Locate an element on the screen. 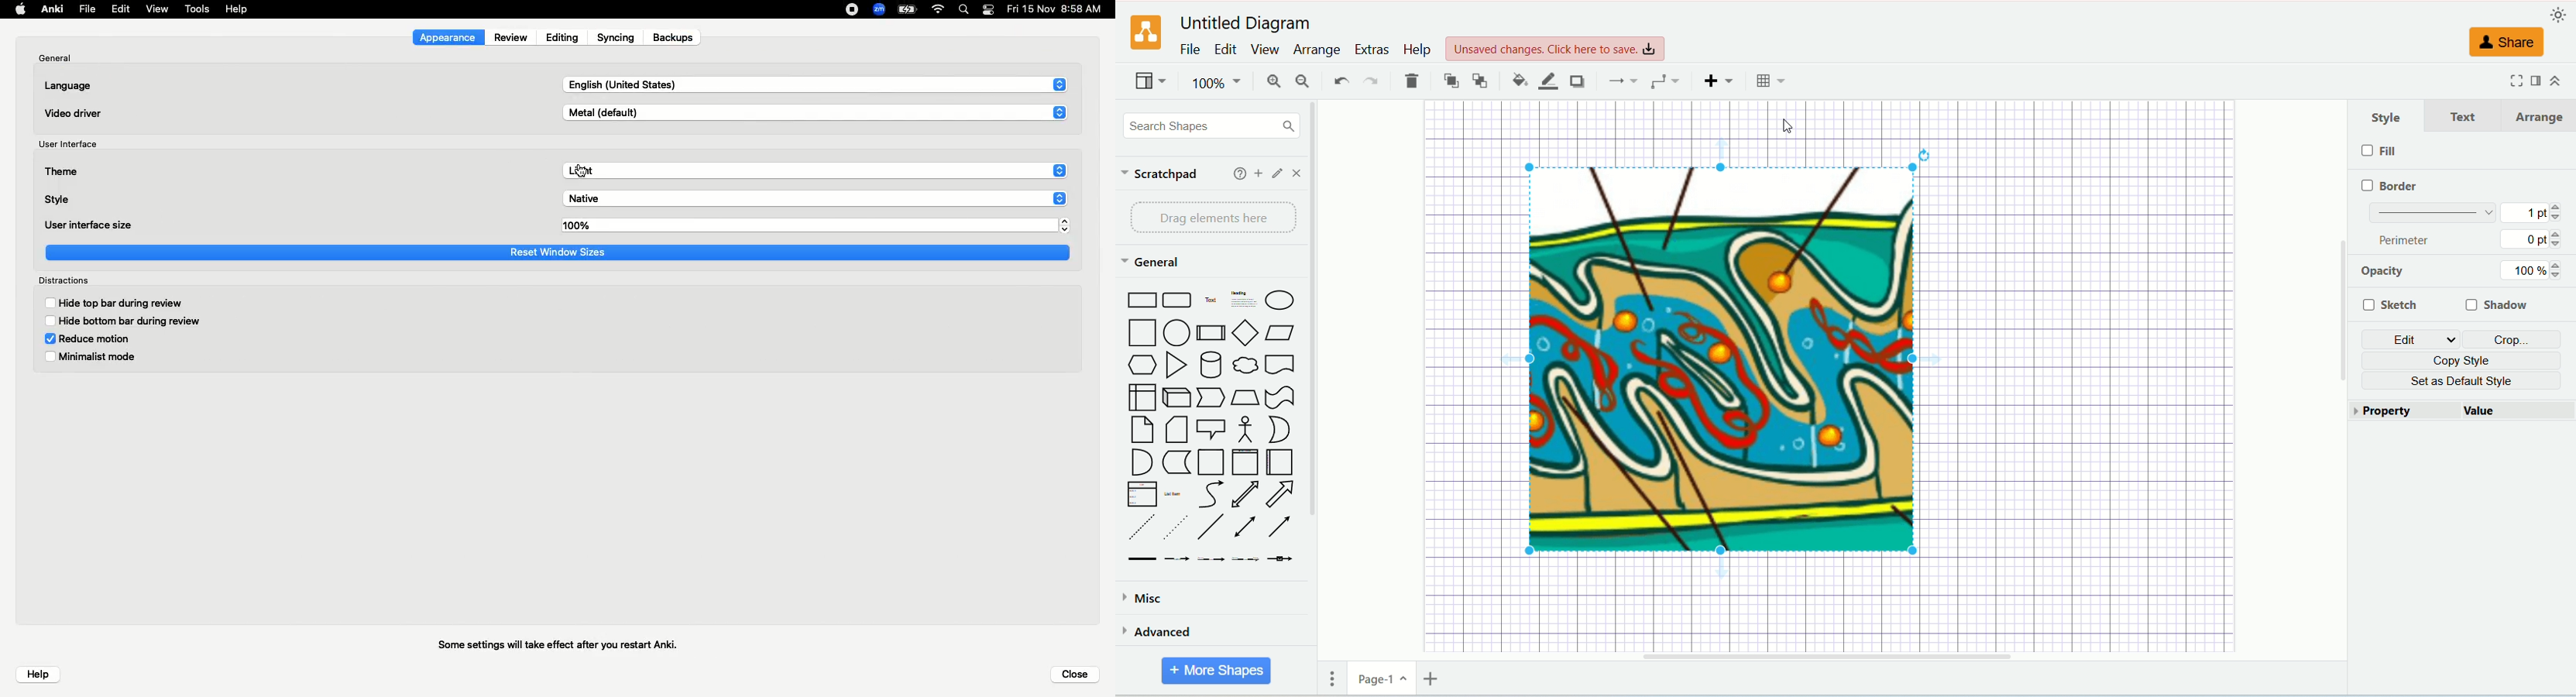 This screenshot has height=700, width=2576. List Item is located at coordinates (1174, 494).